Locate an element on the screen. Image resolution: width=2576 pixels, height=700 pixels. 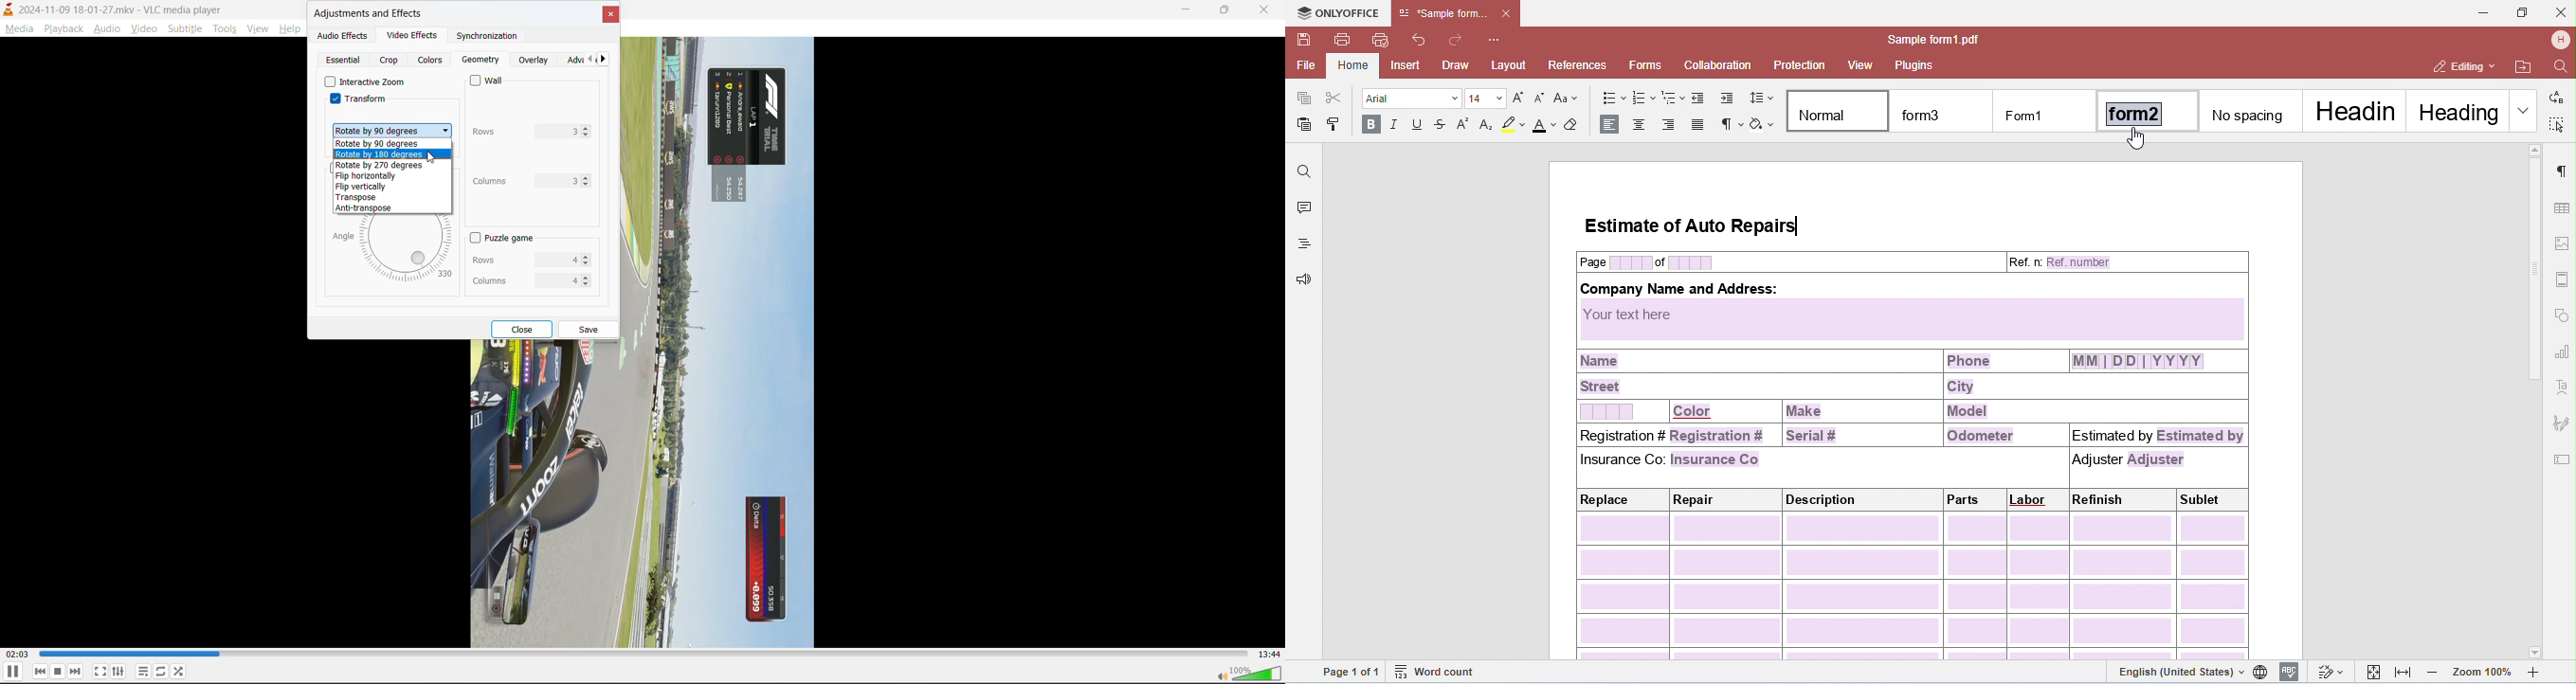
colors is located at coordinates (430, 61).